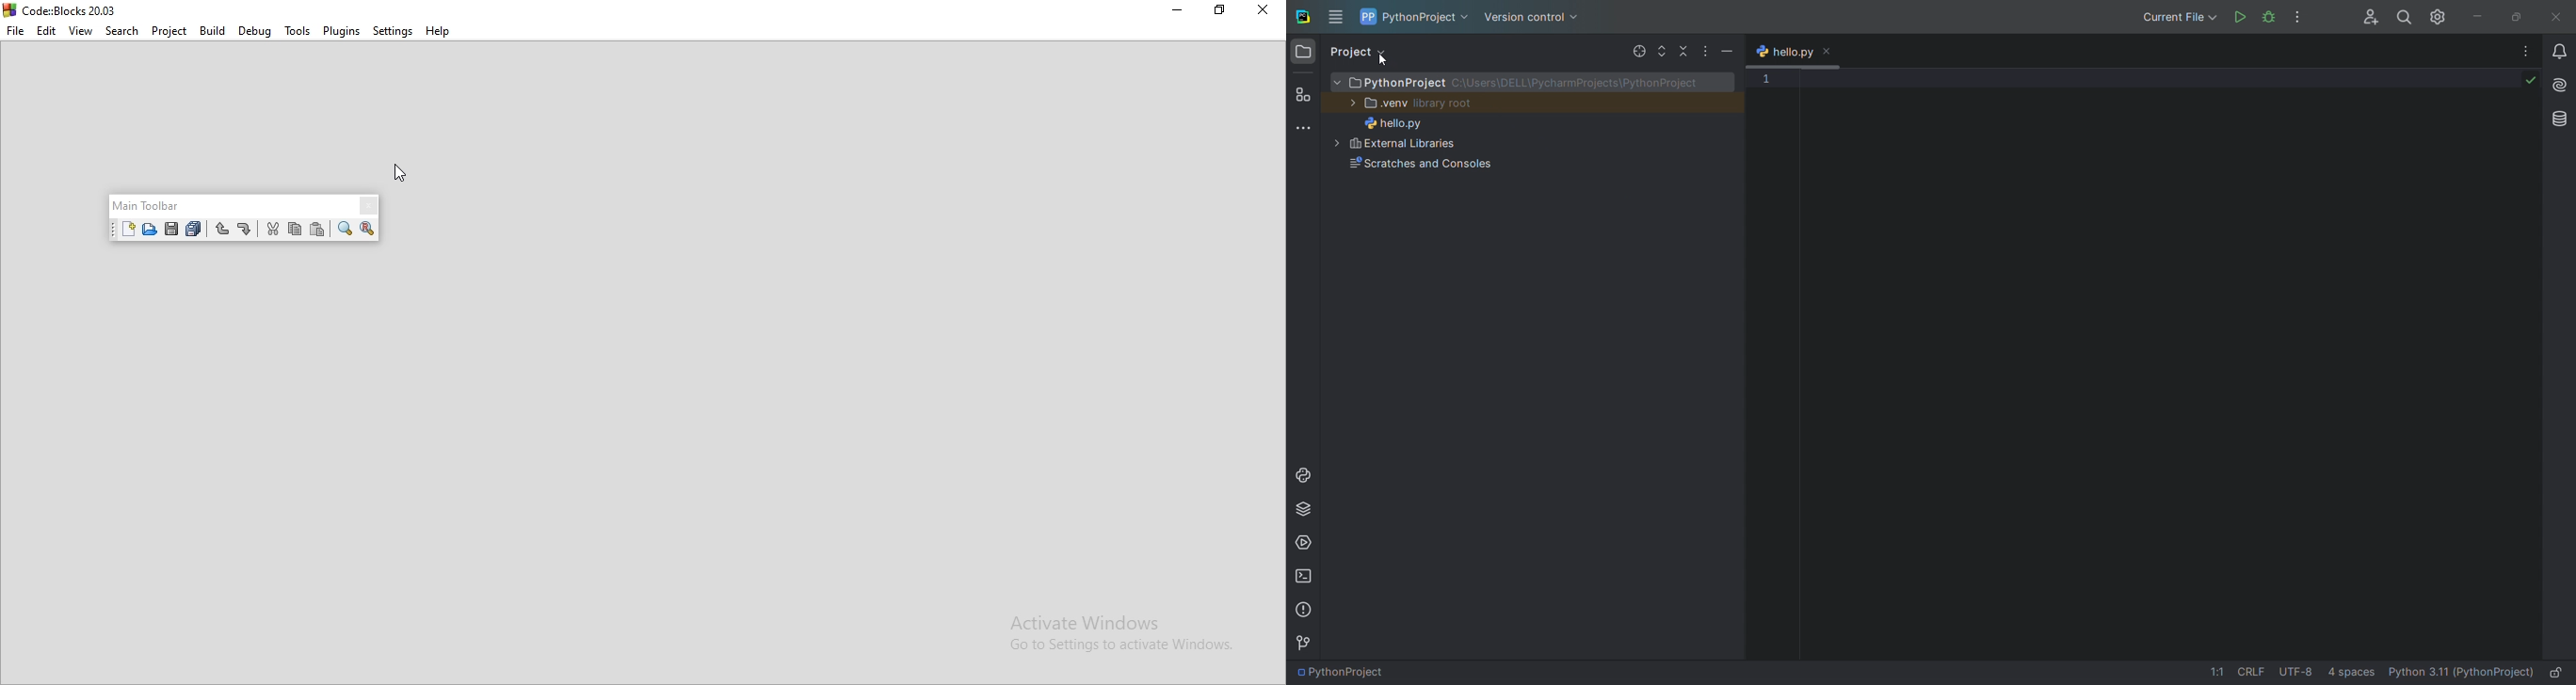  What do you see at coordinates (122, 31) in the screenshot?
I see `Search ` at bounding box center [122, 31].